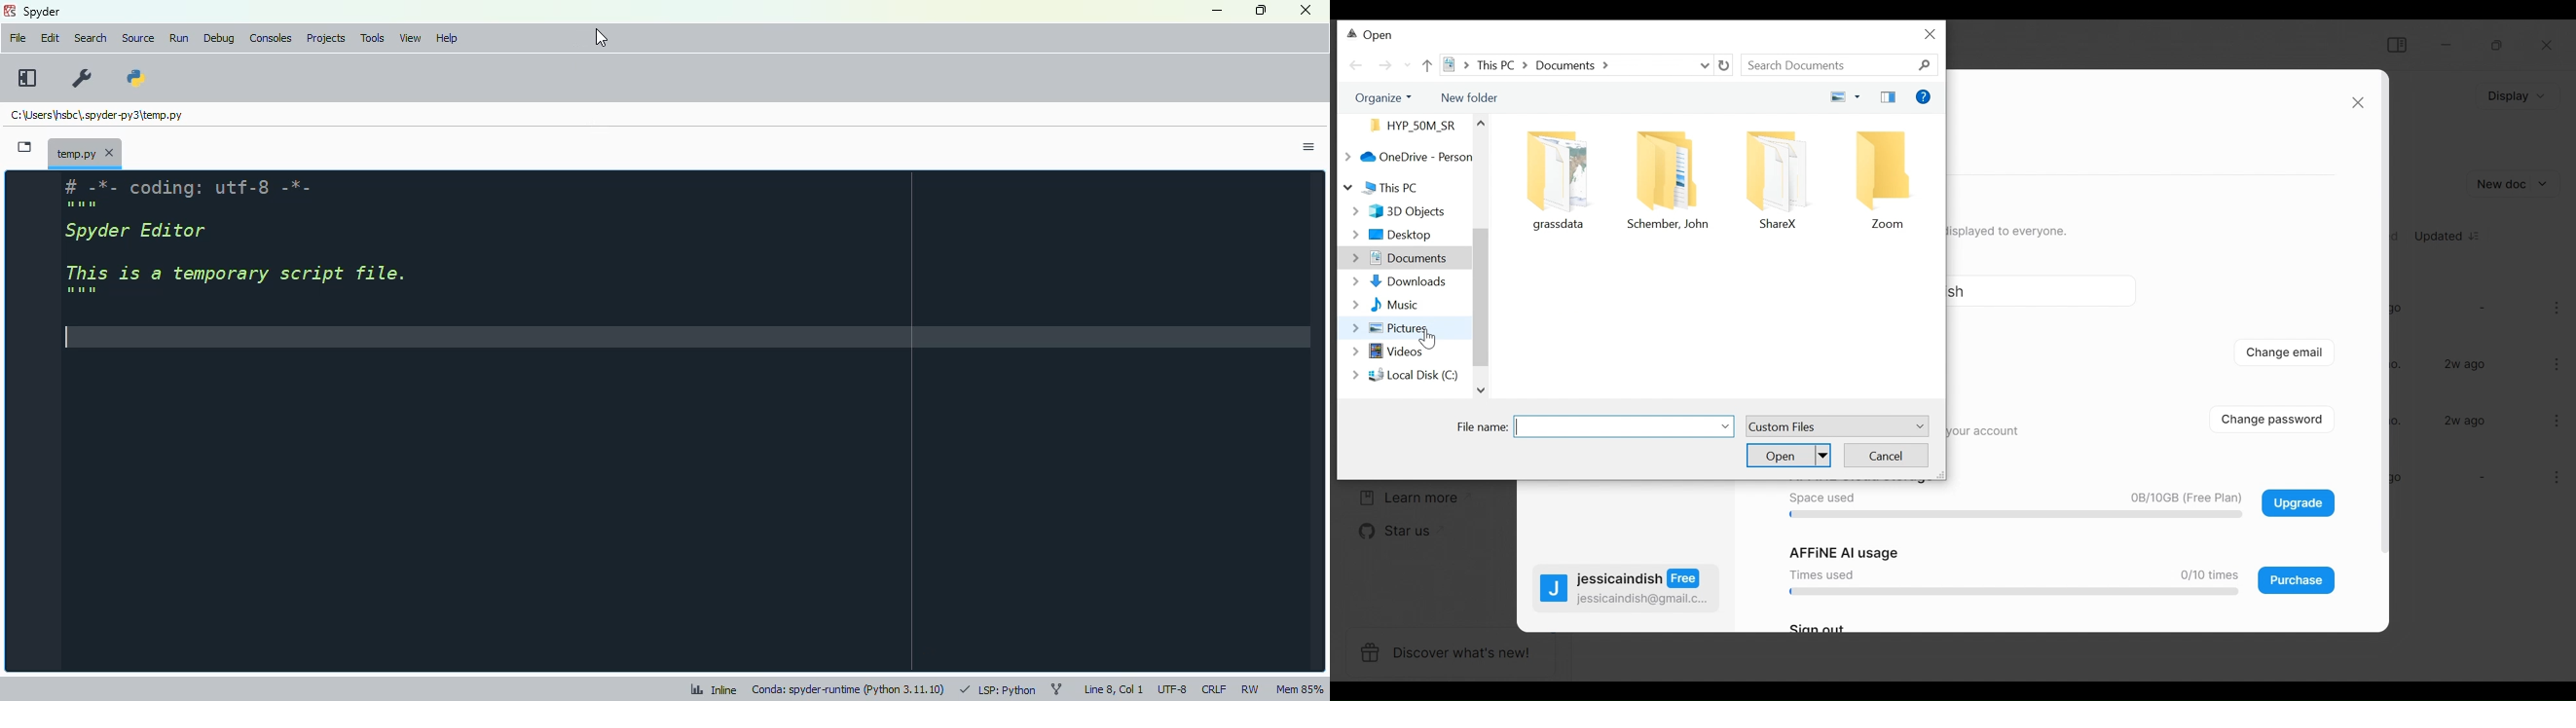 Image resolution: width=2576 pixels, height=728 pixels. Describe the element at coordinates (1562, 225) in the screenshot. I see `grassdata` at that location.